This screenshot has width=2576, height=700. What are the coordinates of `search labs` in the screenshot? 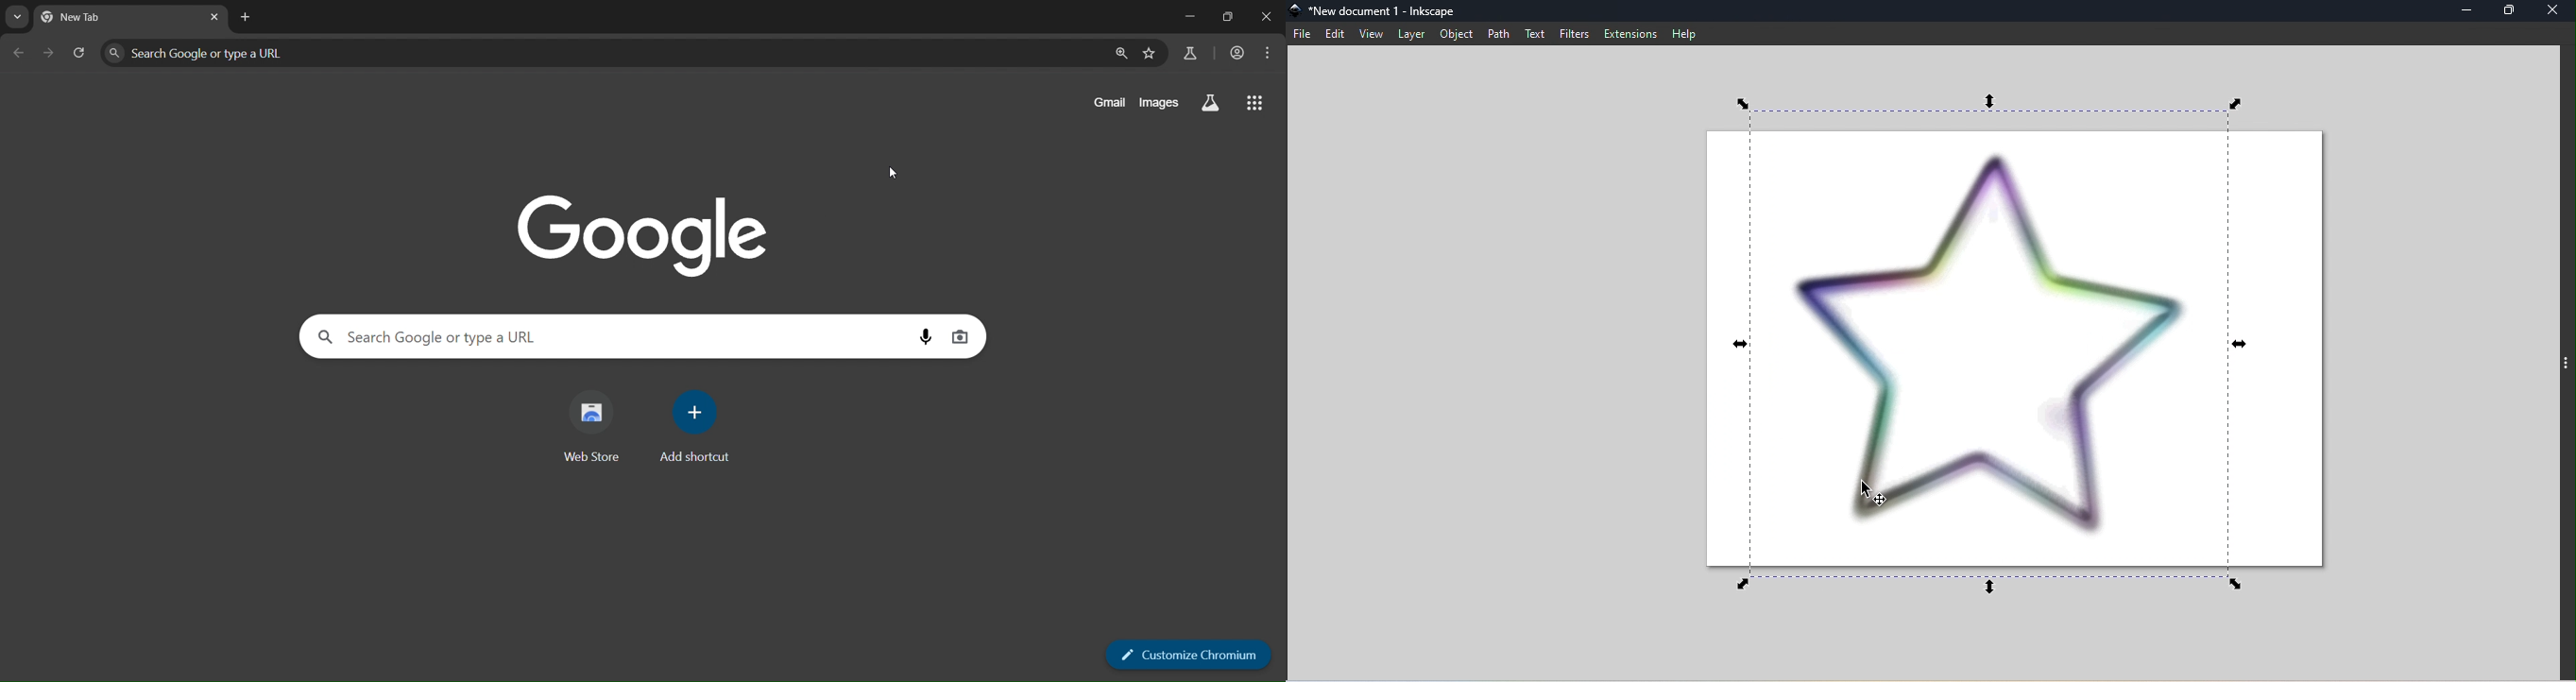 It's located at (1210, 100).